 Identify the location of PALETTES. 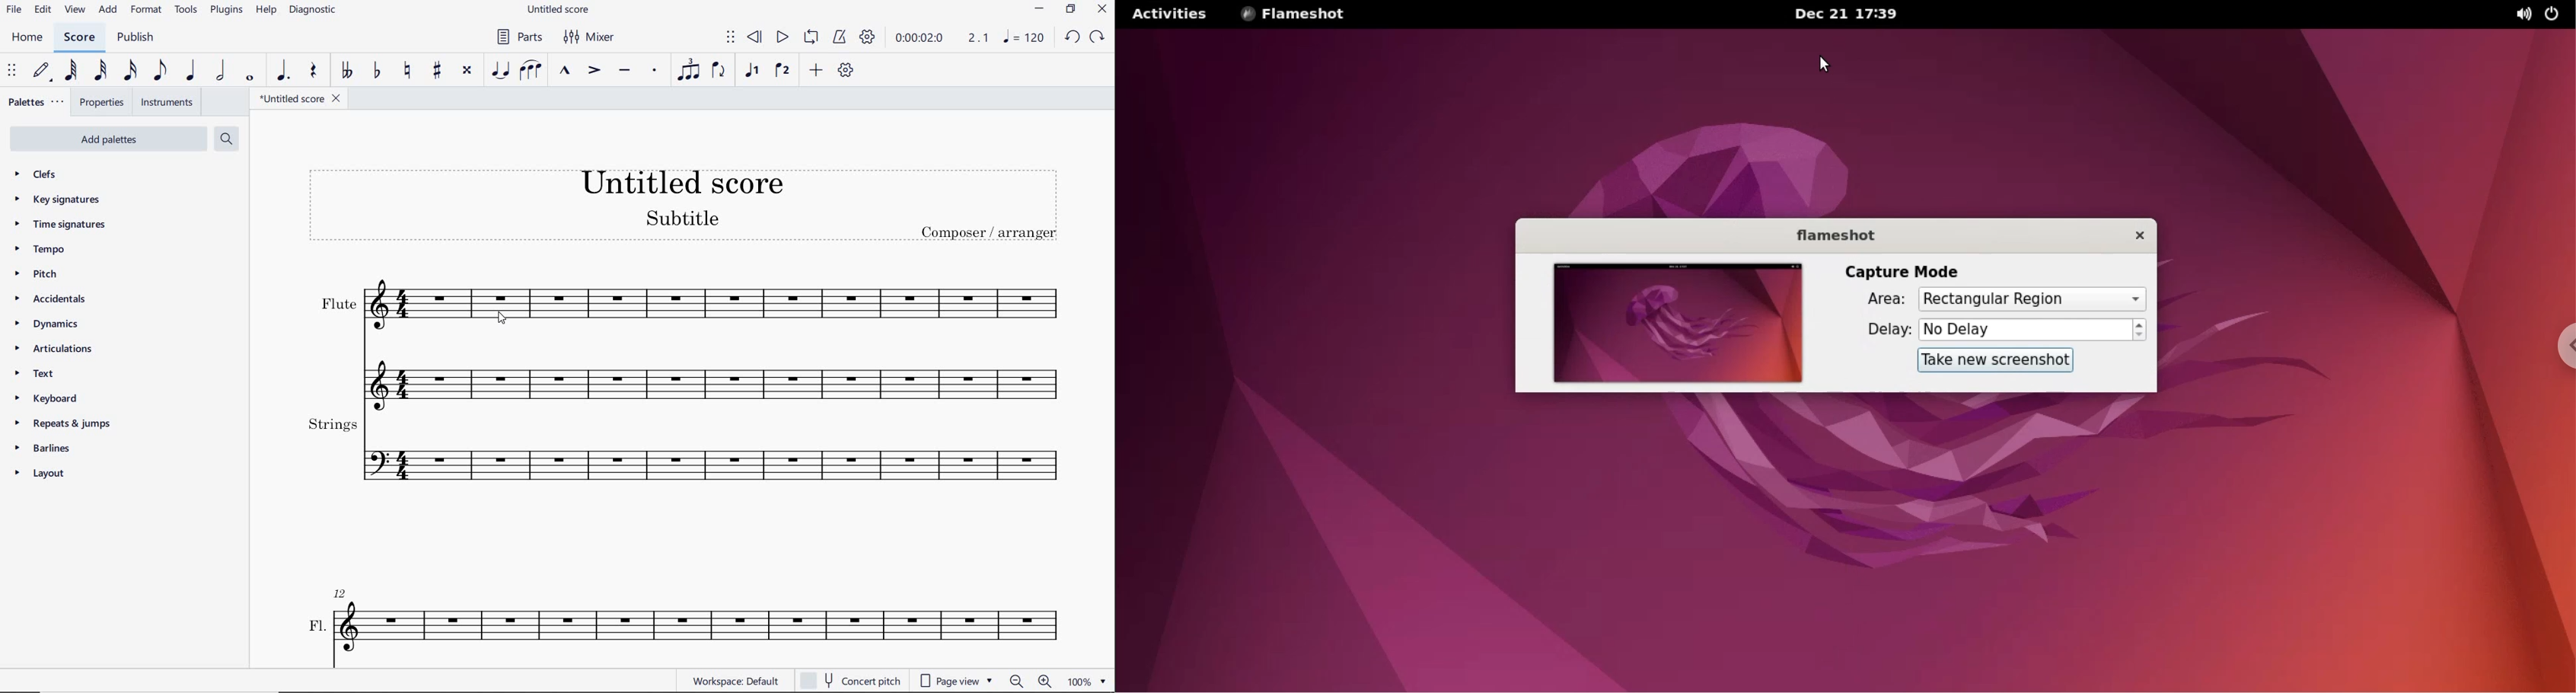
(38, 101).